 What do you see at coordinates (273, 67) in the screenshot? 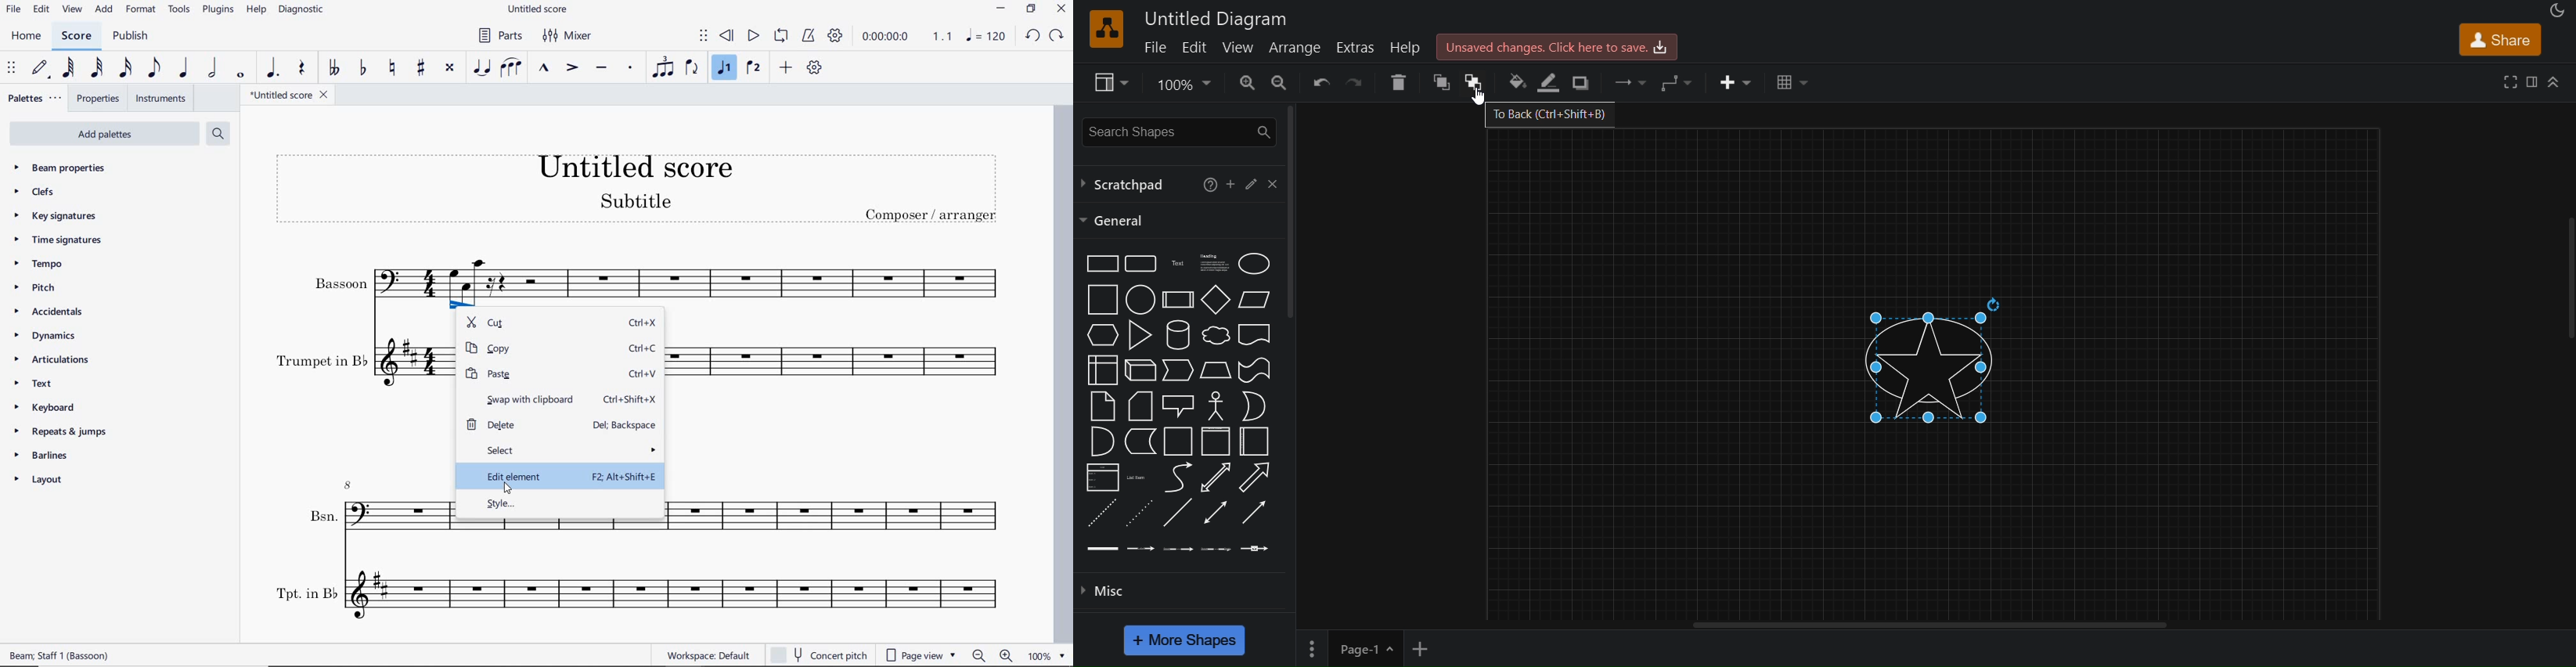
I see `augmentation dot` at bounding box center [273, 67].